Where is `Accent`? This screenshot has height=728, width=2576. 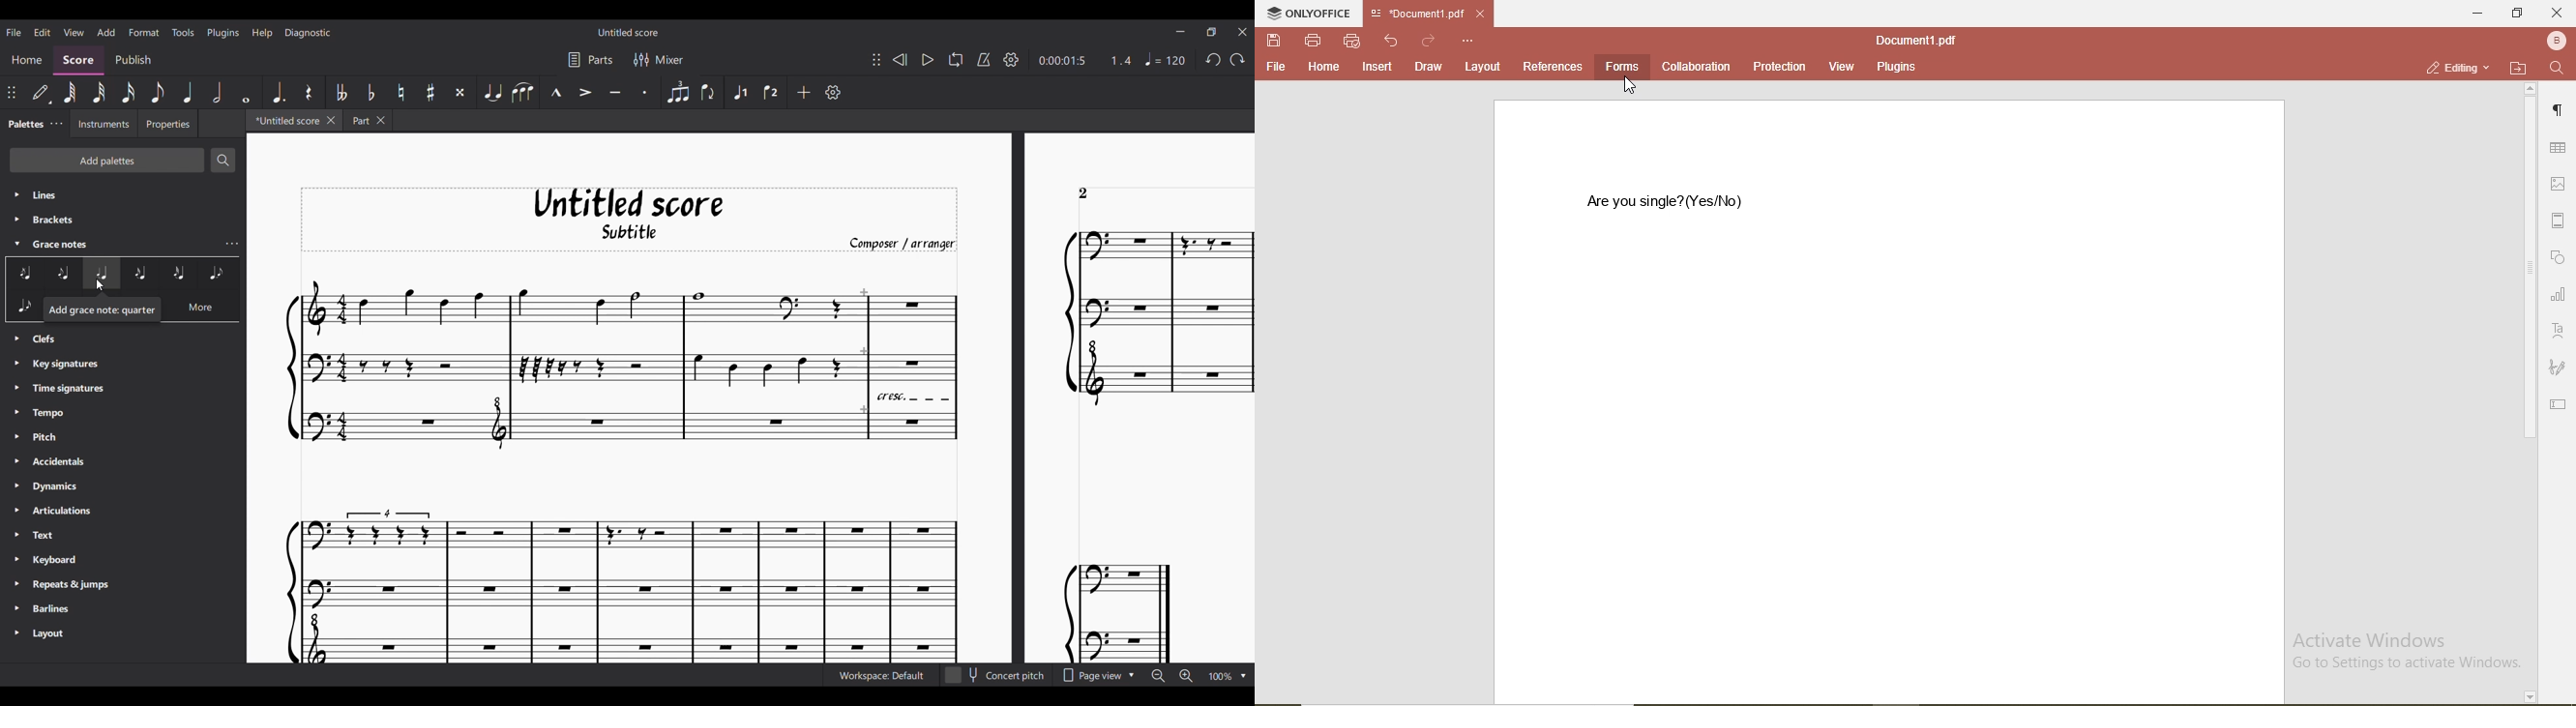 Accent is located at coordinates (585, 92).